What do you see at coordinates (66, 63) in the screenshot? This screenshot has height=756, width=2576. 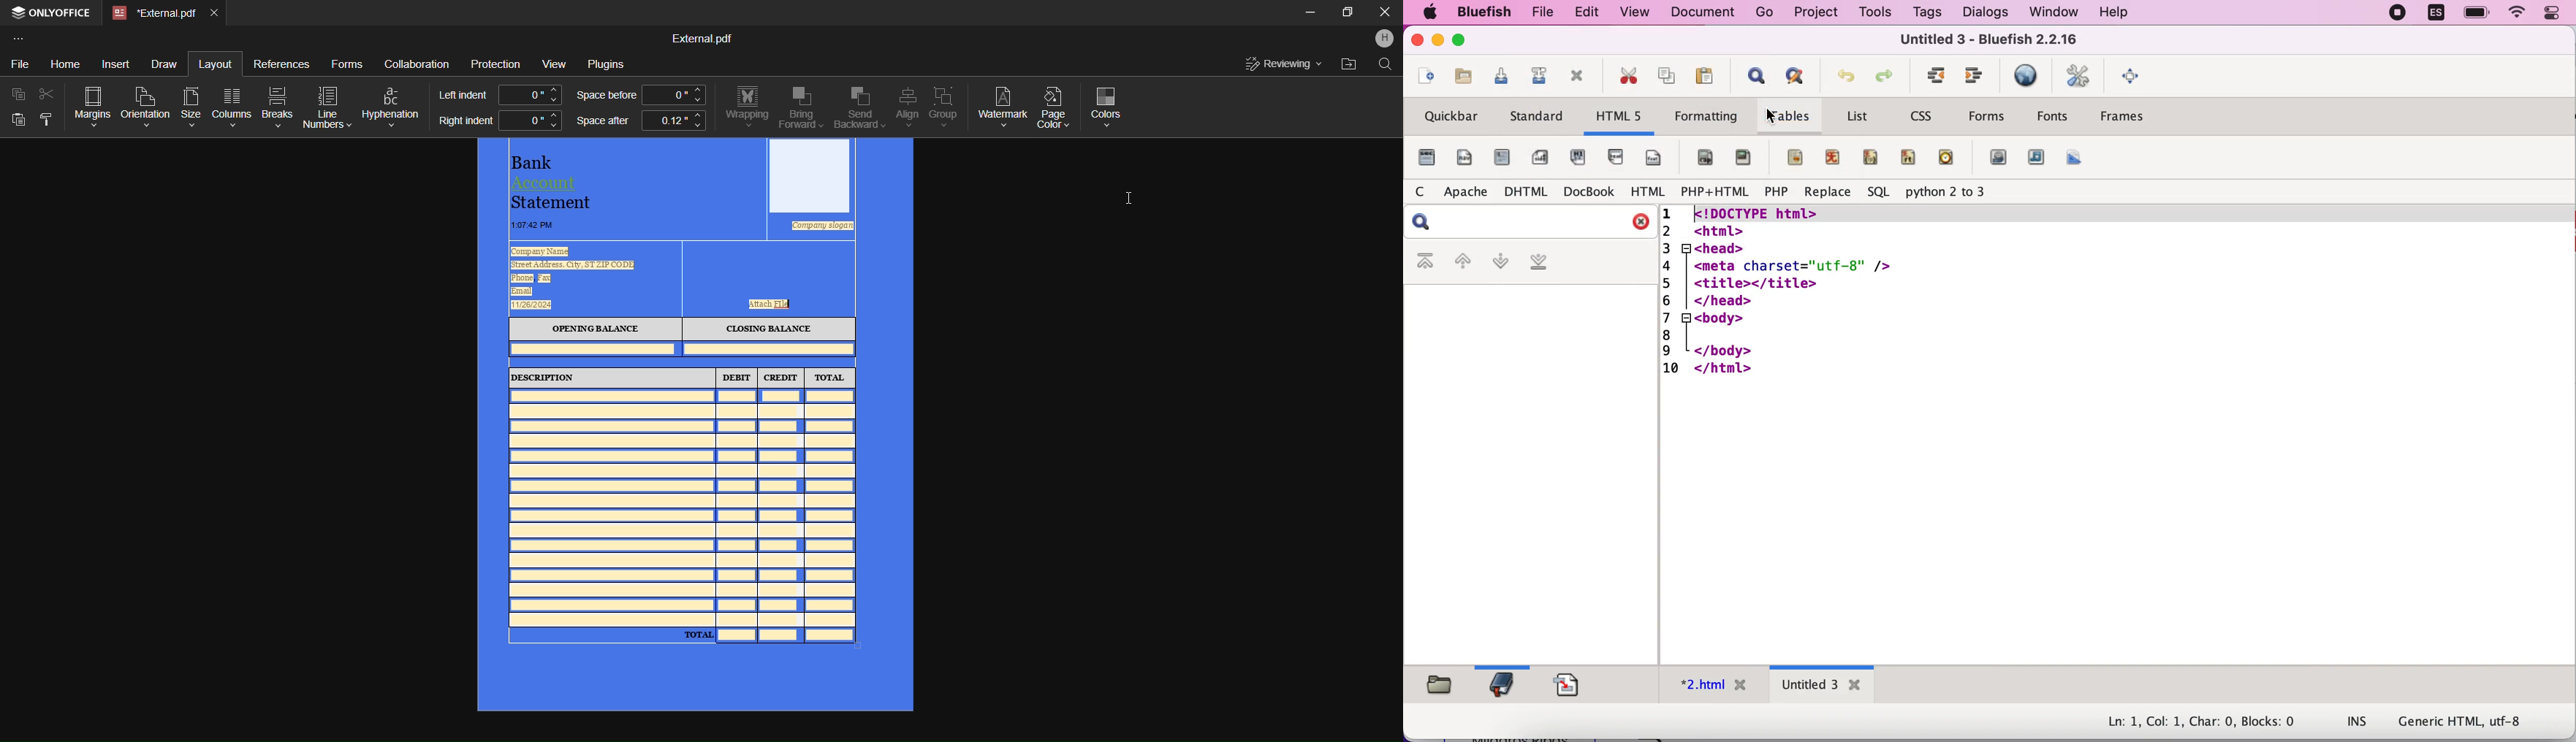 I see `Home` at bounding box center [66, 63].